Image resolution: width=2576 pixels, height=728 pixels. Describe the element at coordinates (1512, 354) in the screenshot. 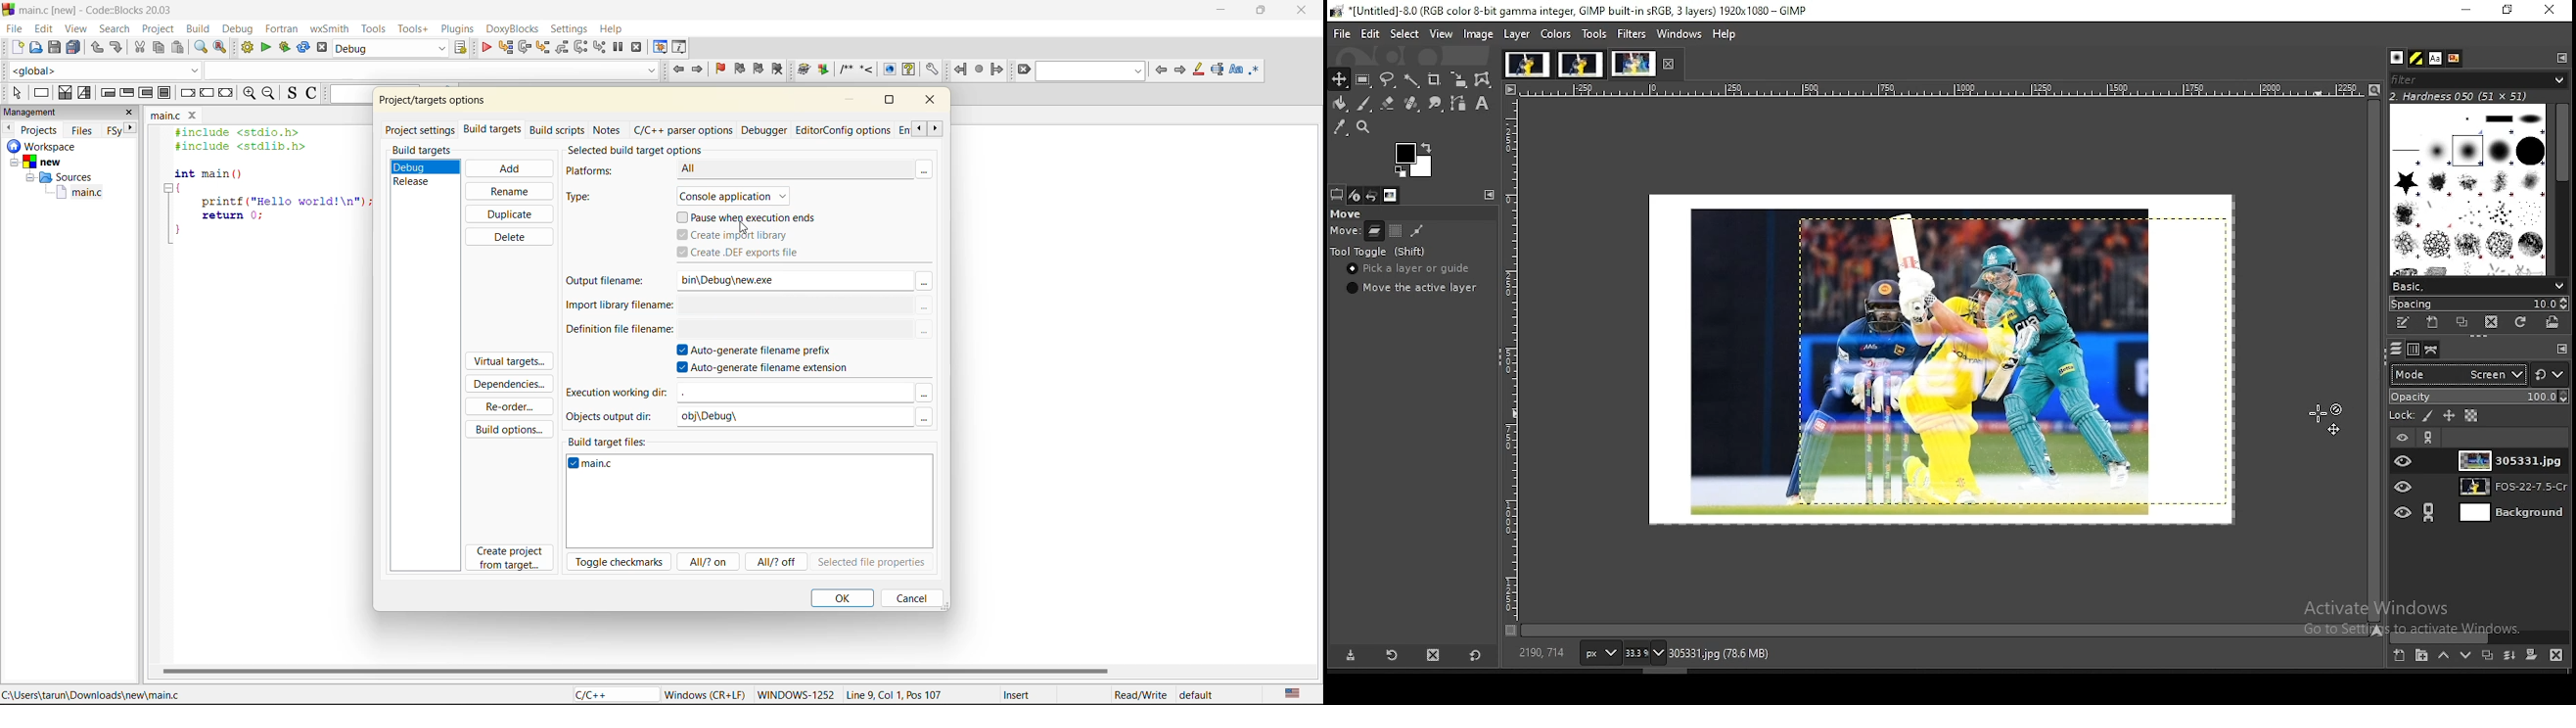

I see `scale` at that location.